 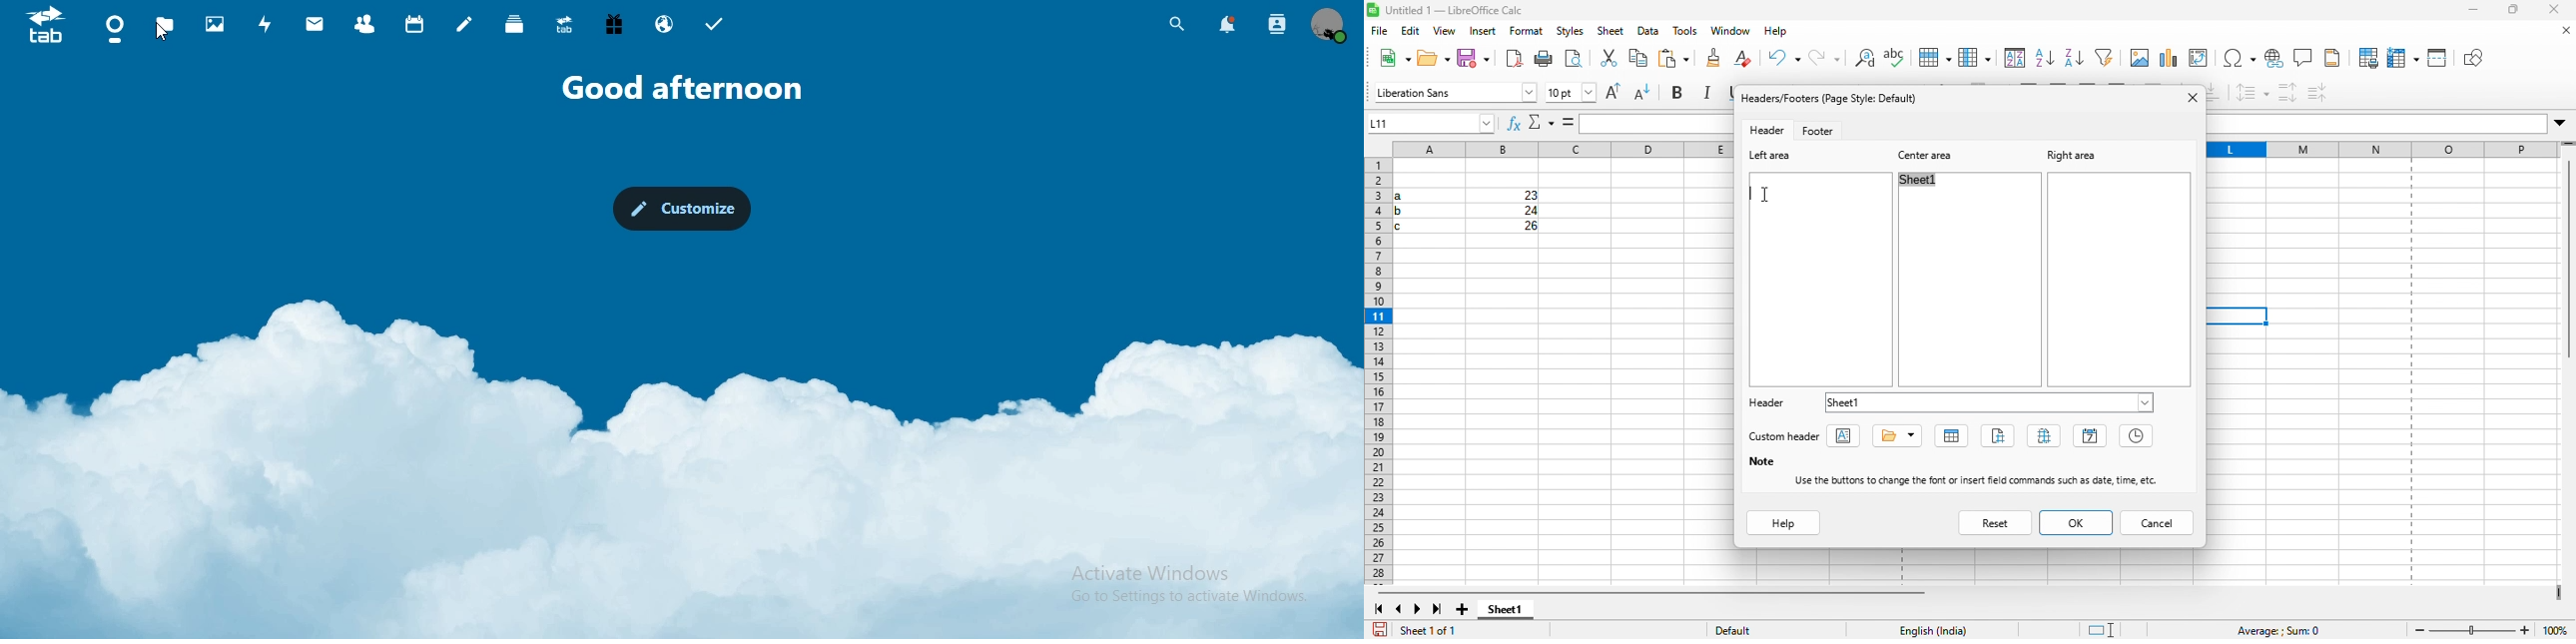 I want to click on font name, so click(x=1454, y=92).